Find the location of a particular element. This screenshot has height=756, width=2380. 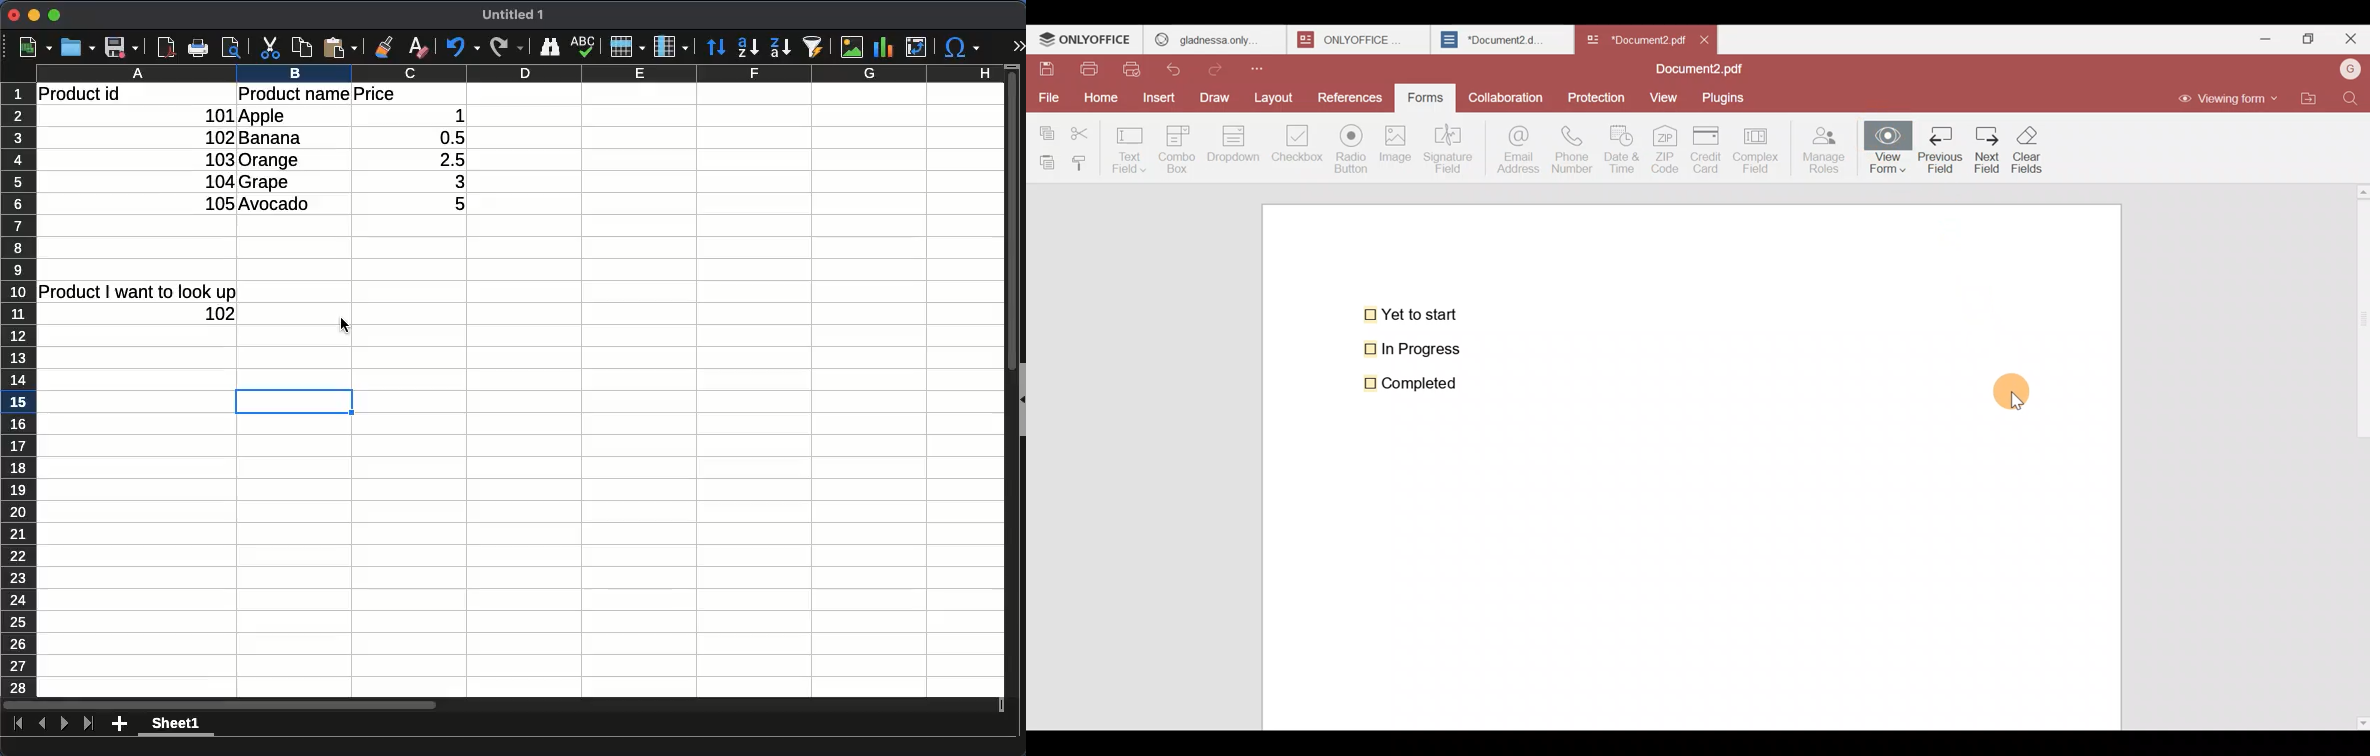

apple is located at coordinates (263, 116).